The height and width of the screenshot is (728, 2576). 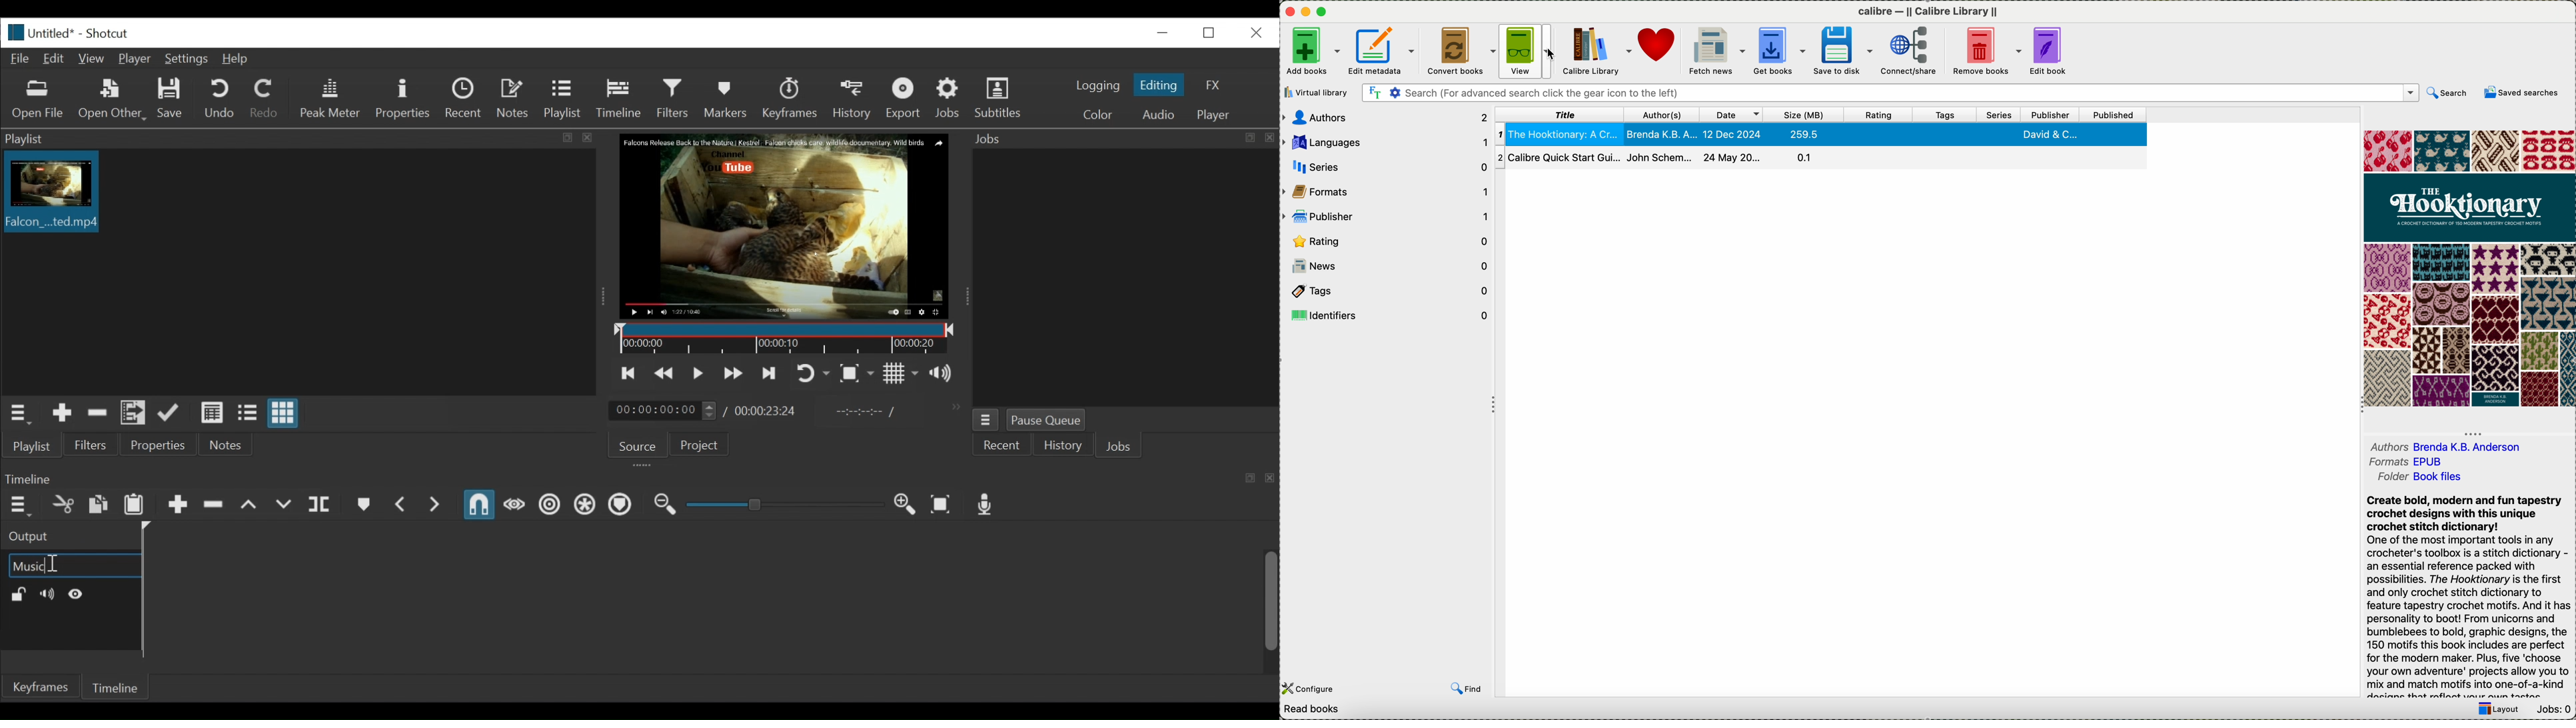 What do you see at coordinates (93, 58) in the screenshot?
I see `View` at bounding box center [93, 58].